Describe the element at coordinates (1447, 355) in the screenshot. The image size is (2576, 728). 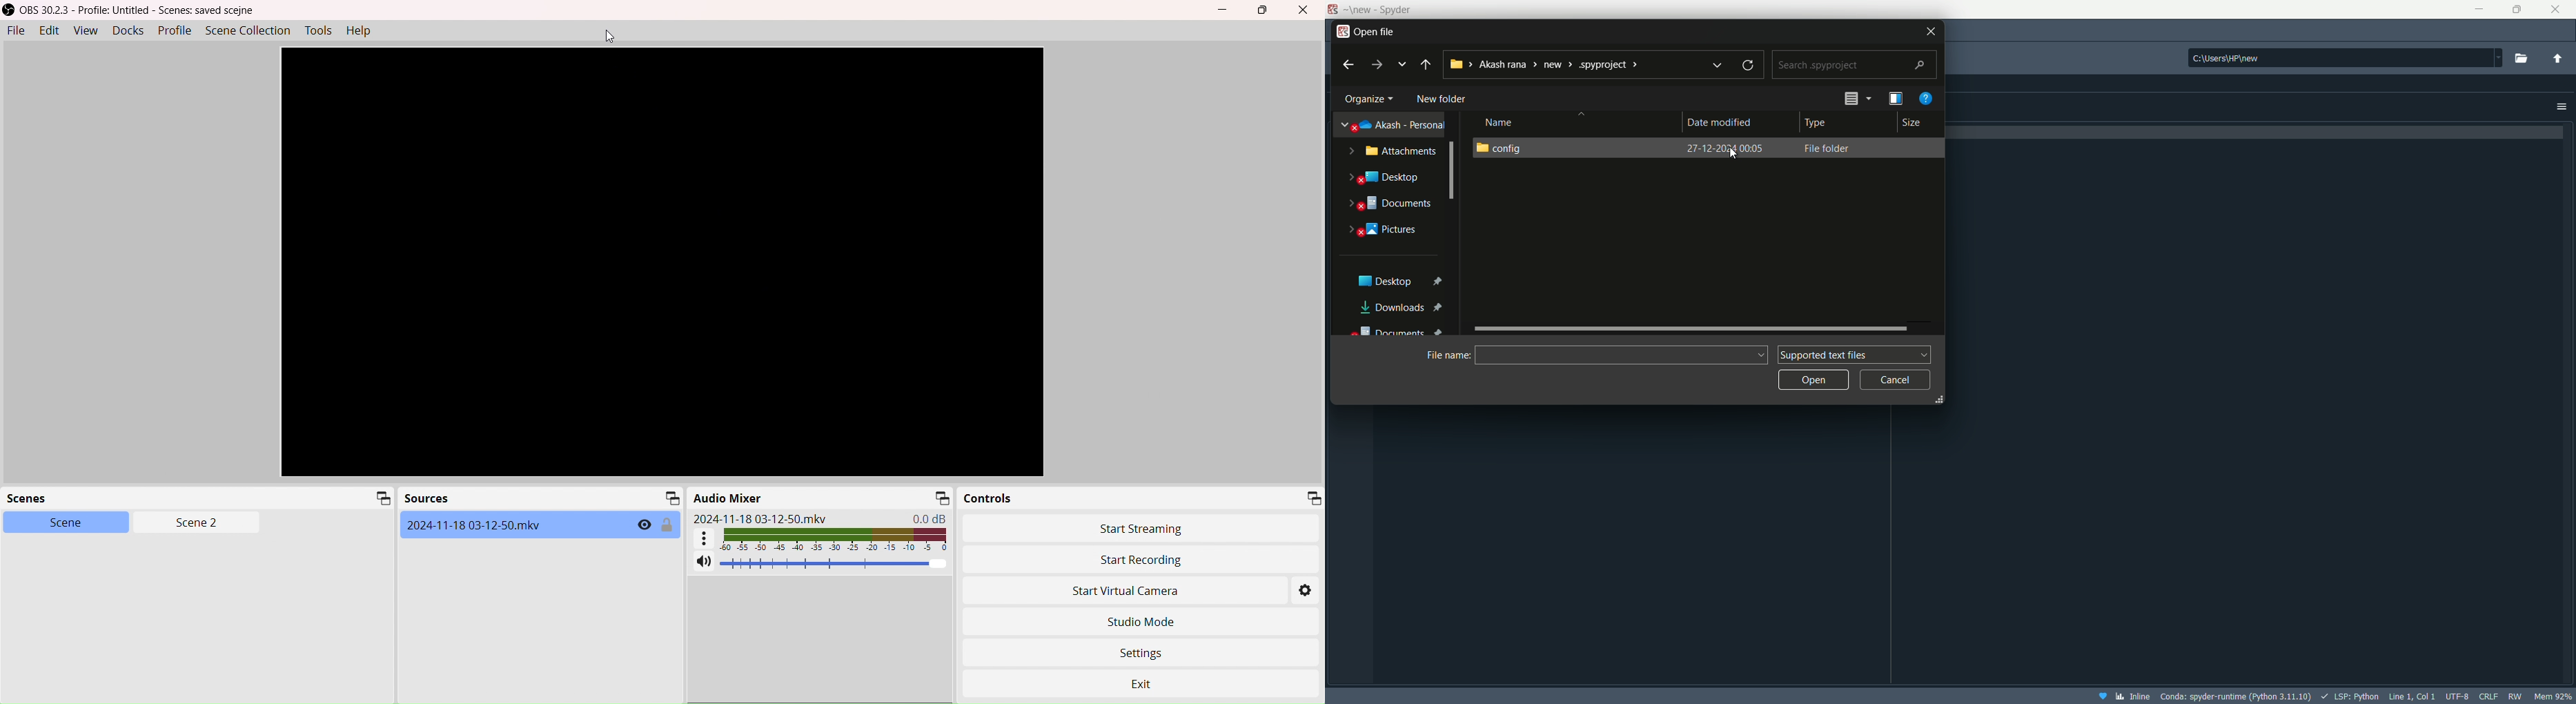
I see `File name` at that location.